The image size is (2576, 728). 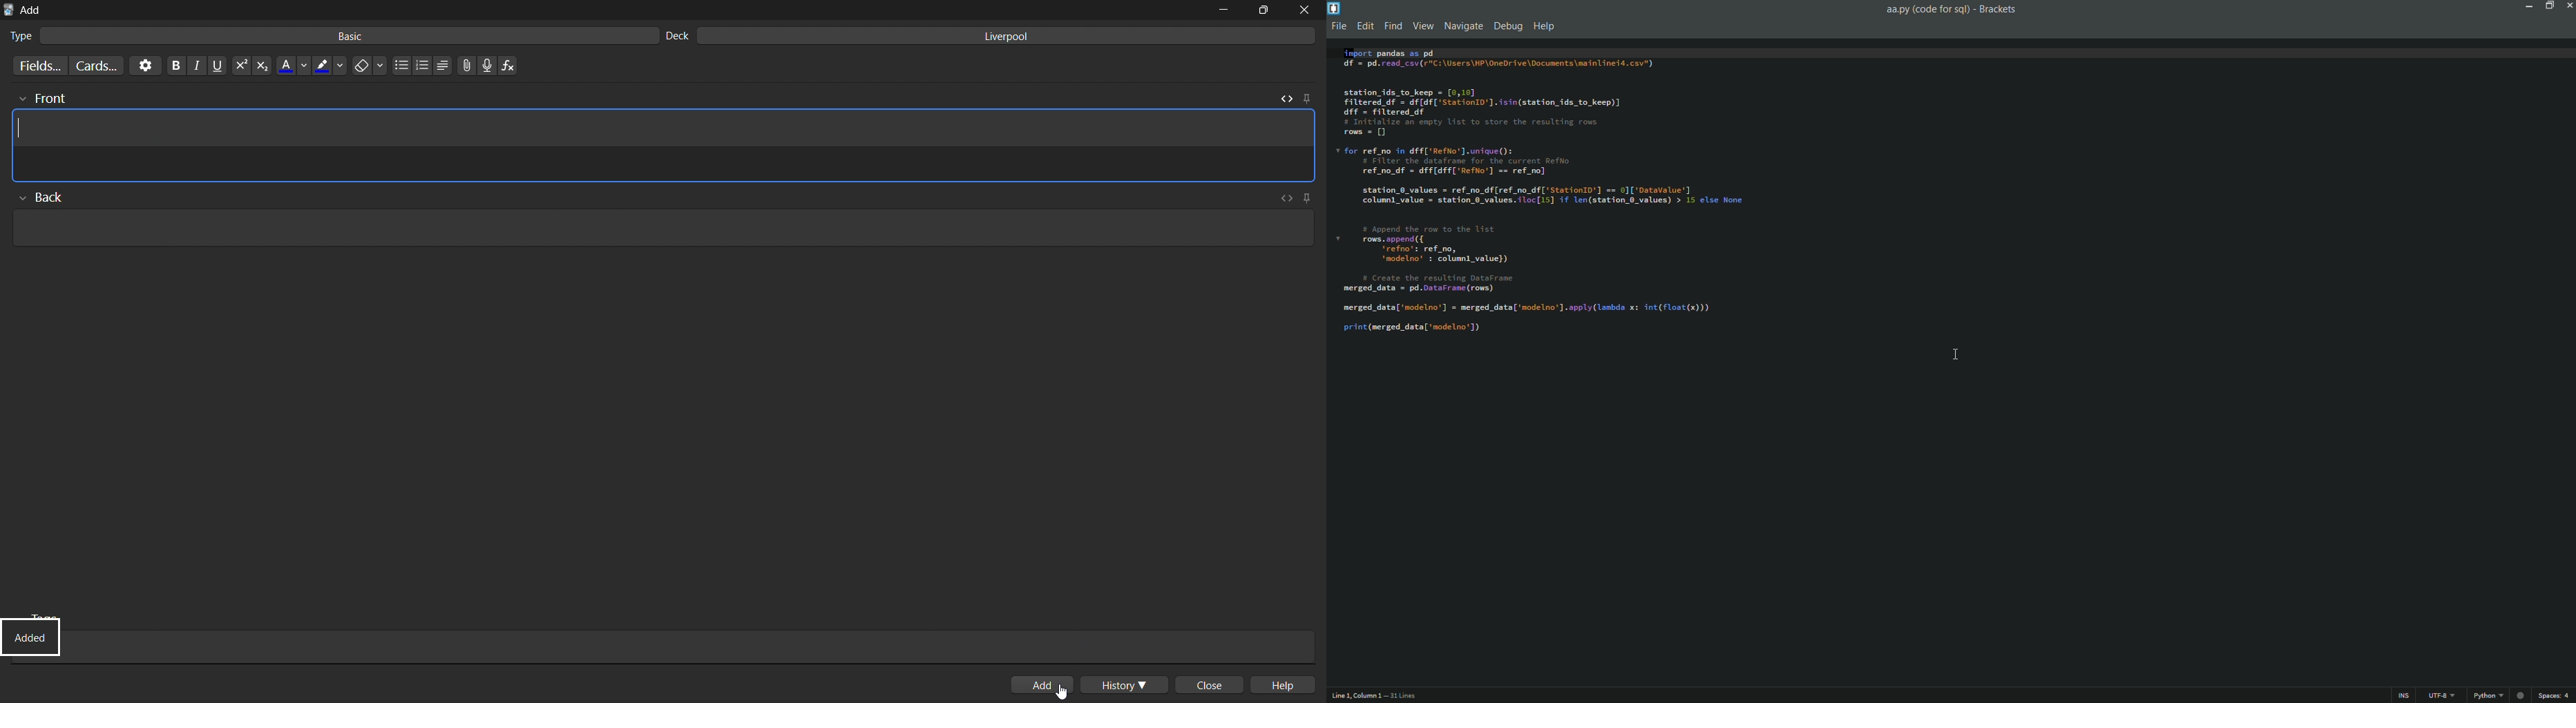 What do you see at coordinates (1957, 357) in the screenshot?
I see `Insertion cursor` at bounding box center [1957, 357].